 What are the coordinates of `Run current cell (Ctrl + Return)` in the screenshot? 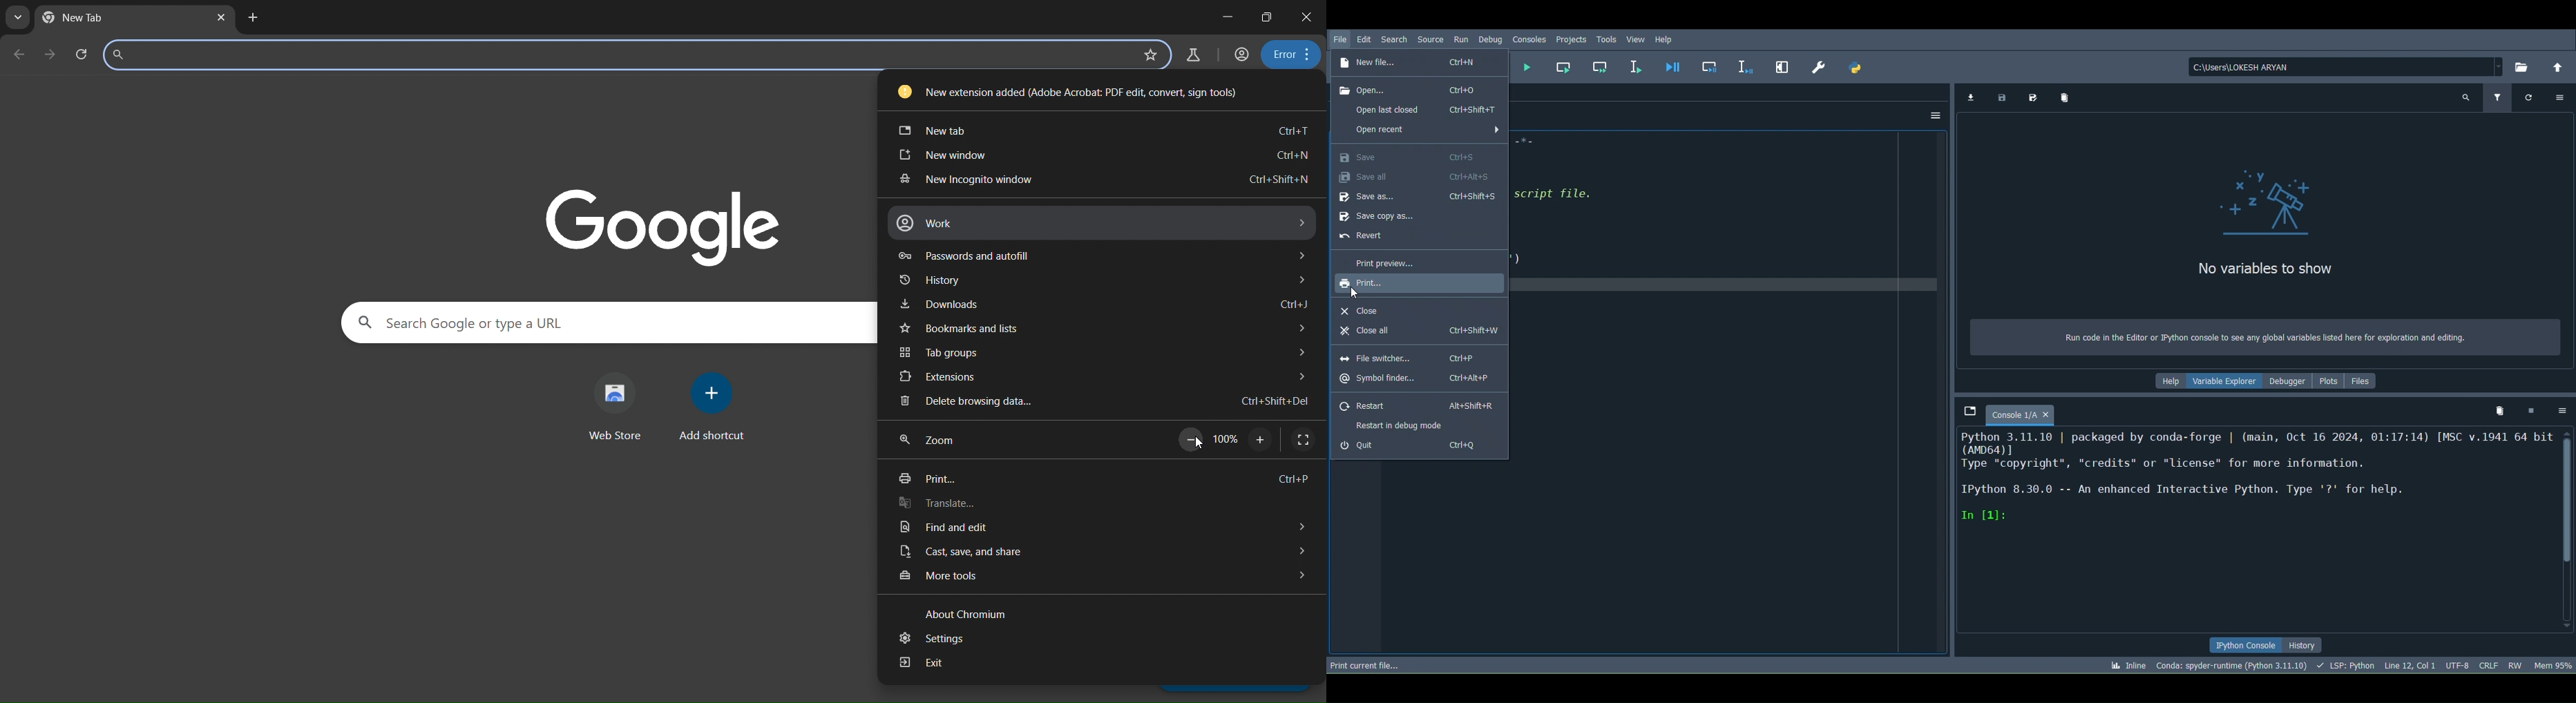 It's located at (1565, 65).